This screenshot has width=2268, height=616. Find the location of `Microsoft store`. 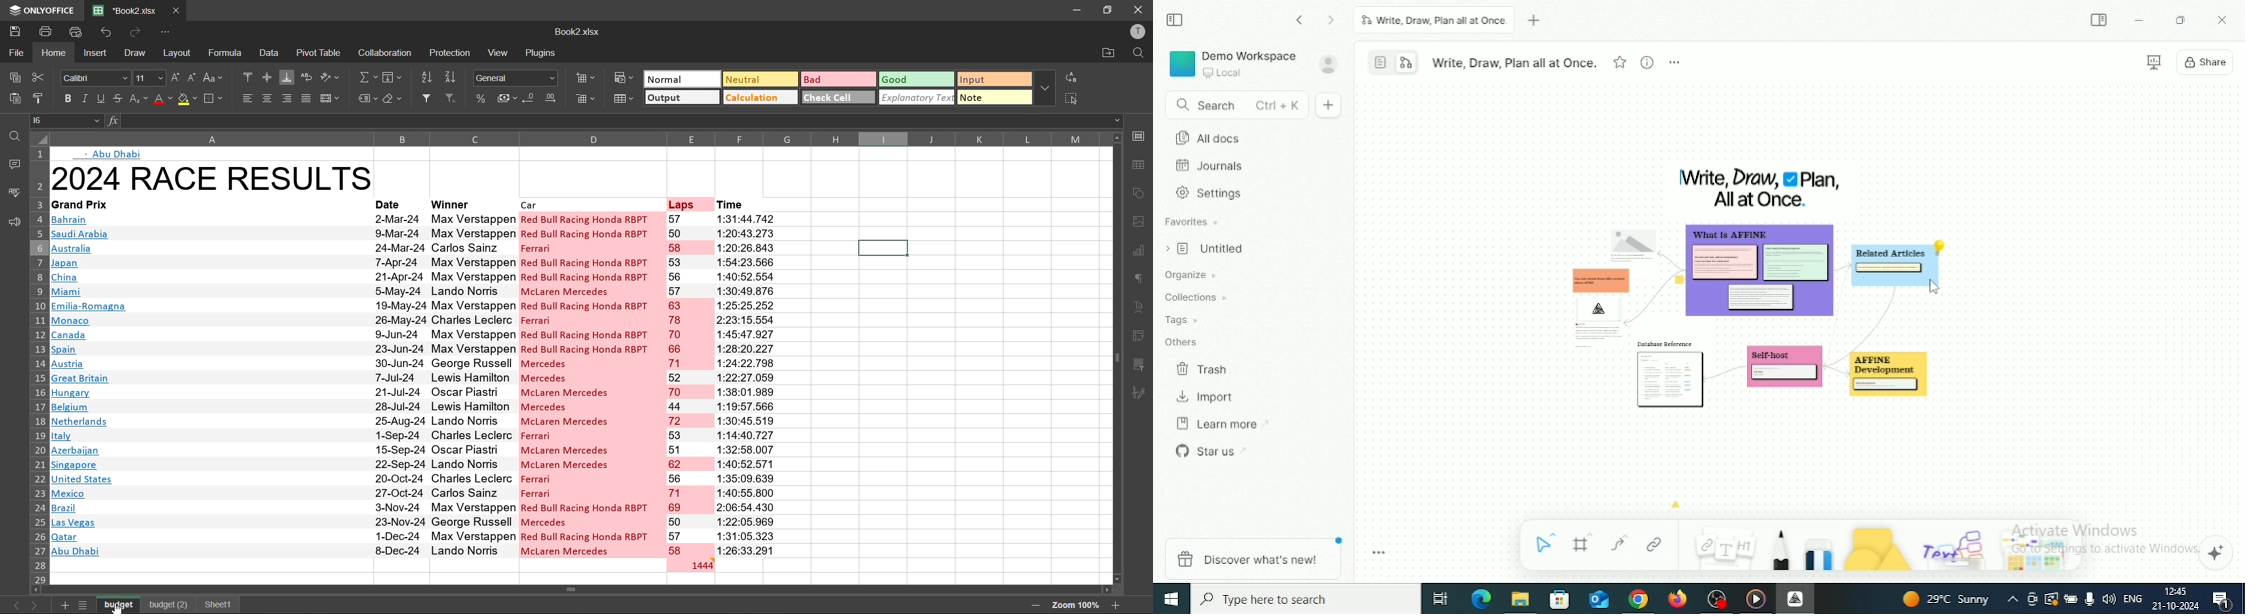

Microsoft store is located at coordinates (1562, 600).